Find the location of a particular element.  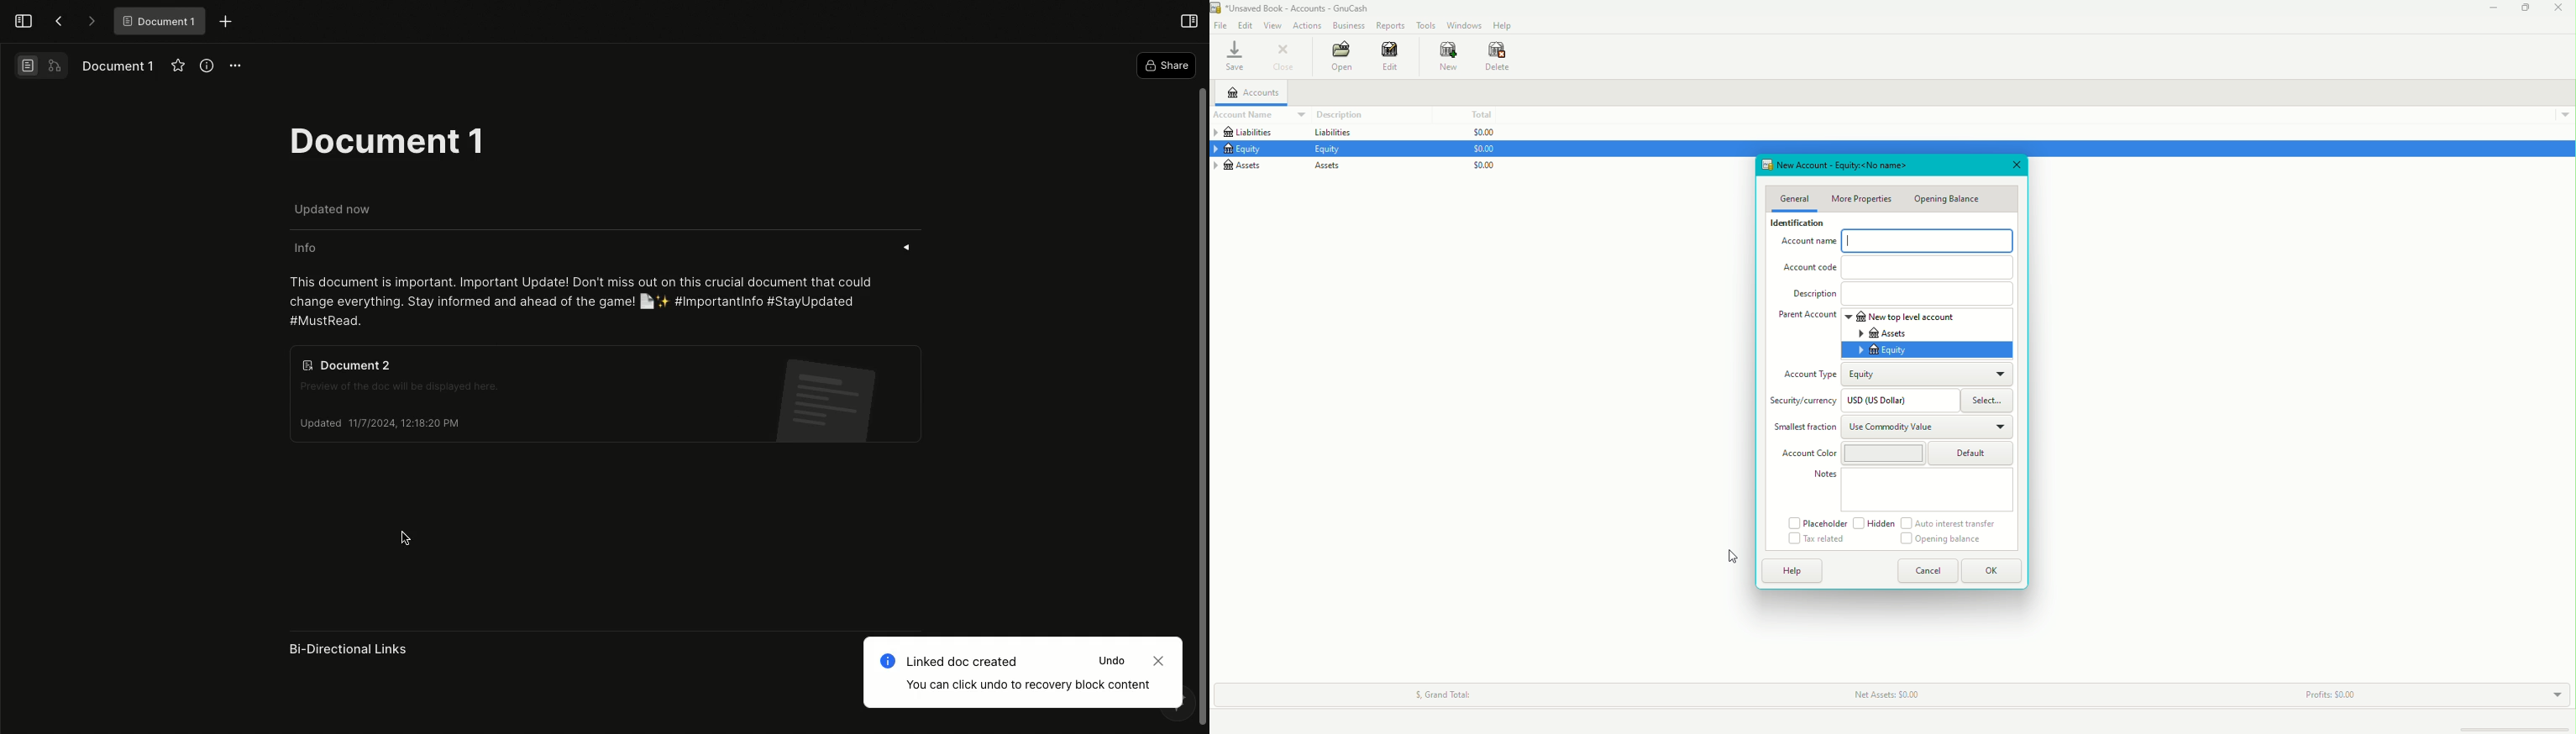

 is located at coordinates (1330, 150).